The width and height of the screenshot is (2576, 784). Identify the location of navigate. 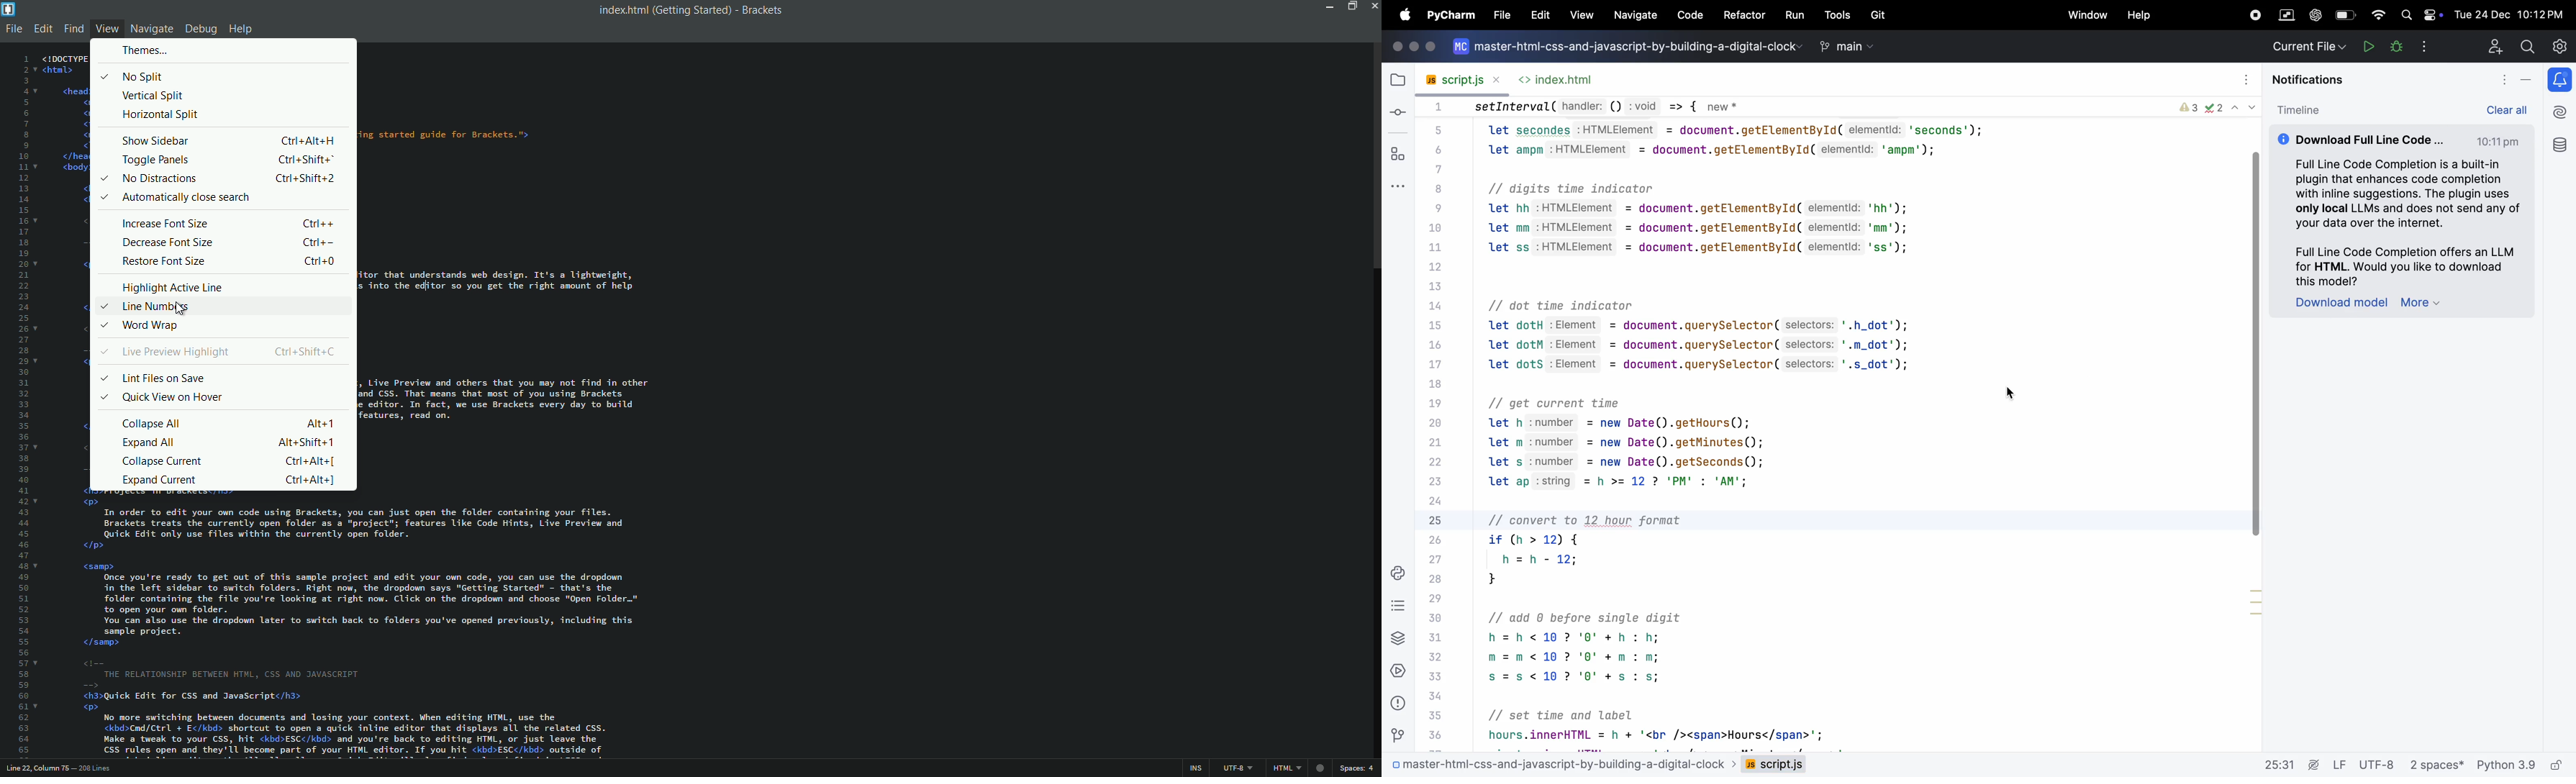
(1633, 15).